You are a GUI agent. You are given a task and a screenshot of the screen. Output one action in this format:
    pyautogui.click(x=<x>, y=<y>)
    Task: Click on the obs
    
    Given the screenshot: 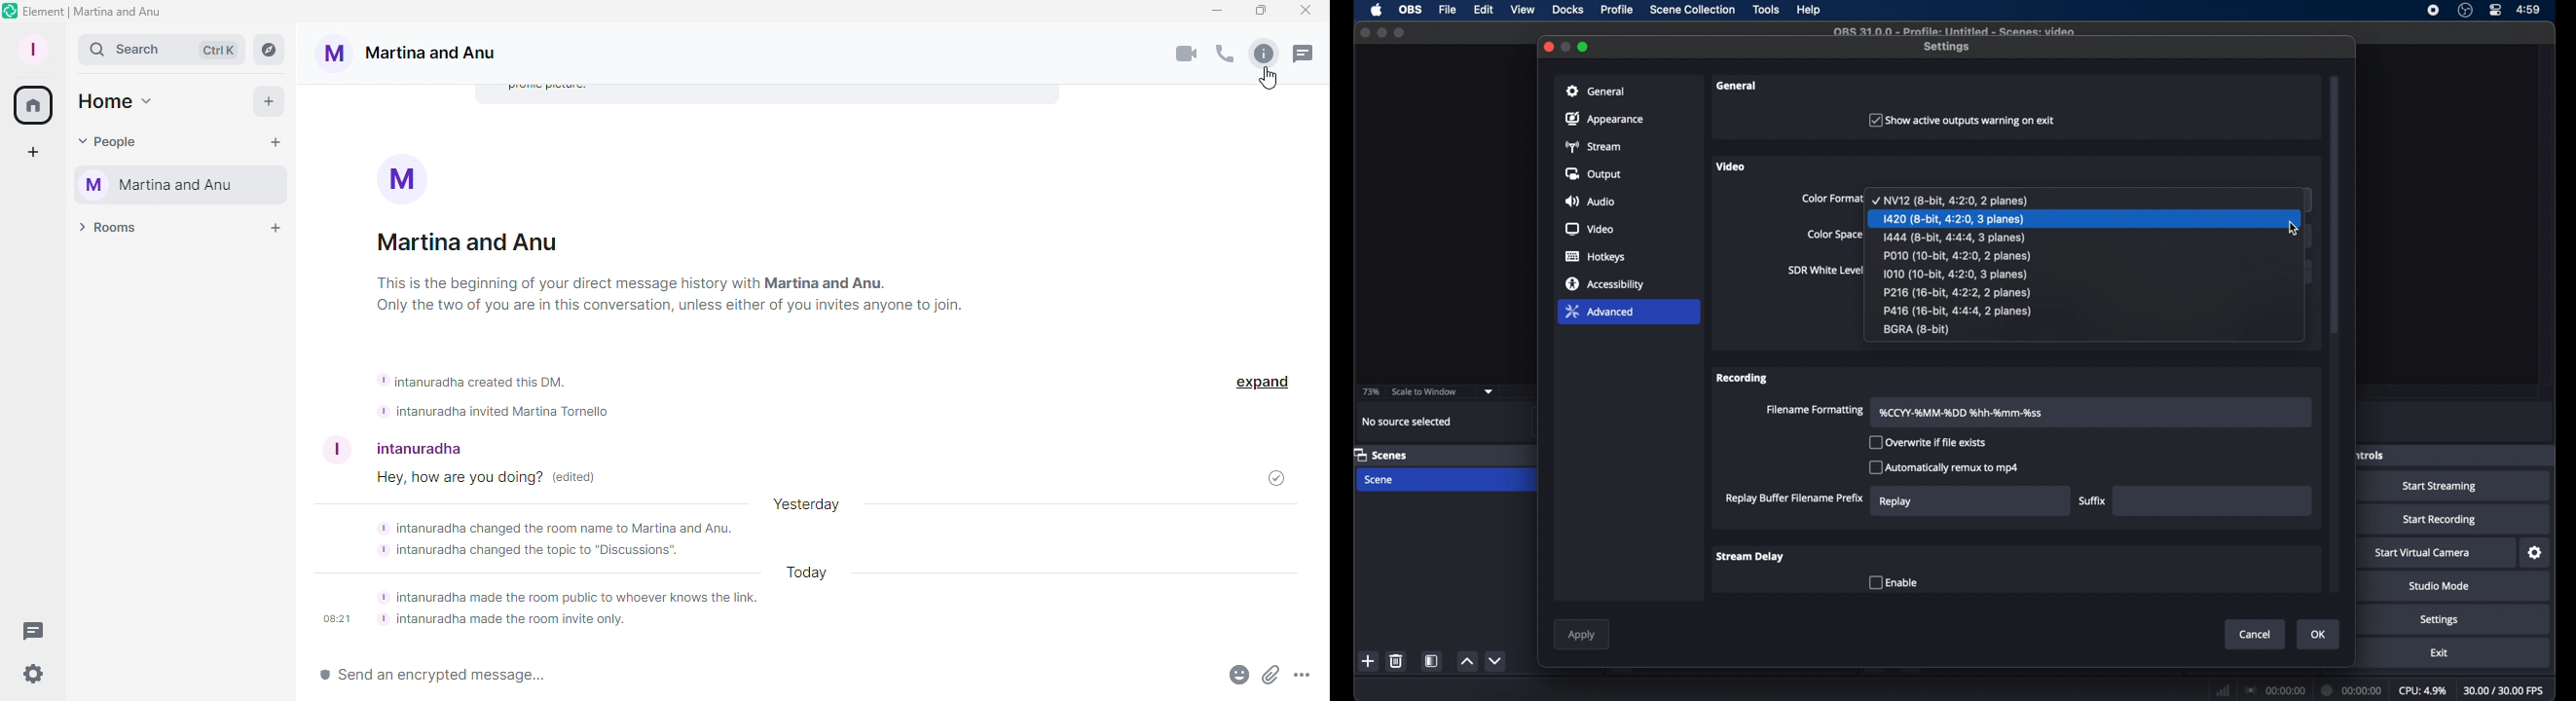 What is the action you would take?
    pyautogui.click(x=1409, y=10)
    